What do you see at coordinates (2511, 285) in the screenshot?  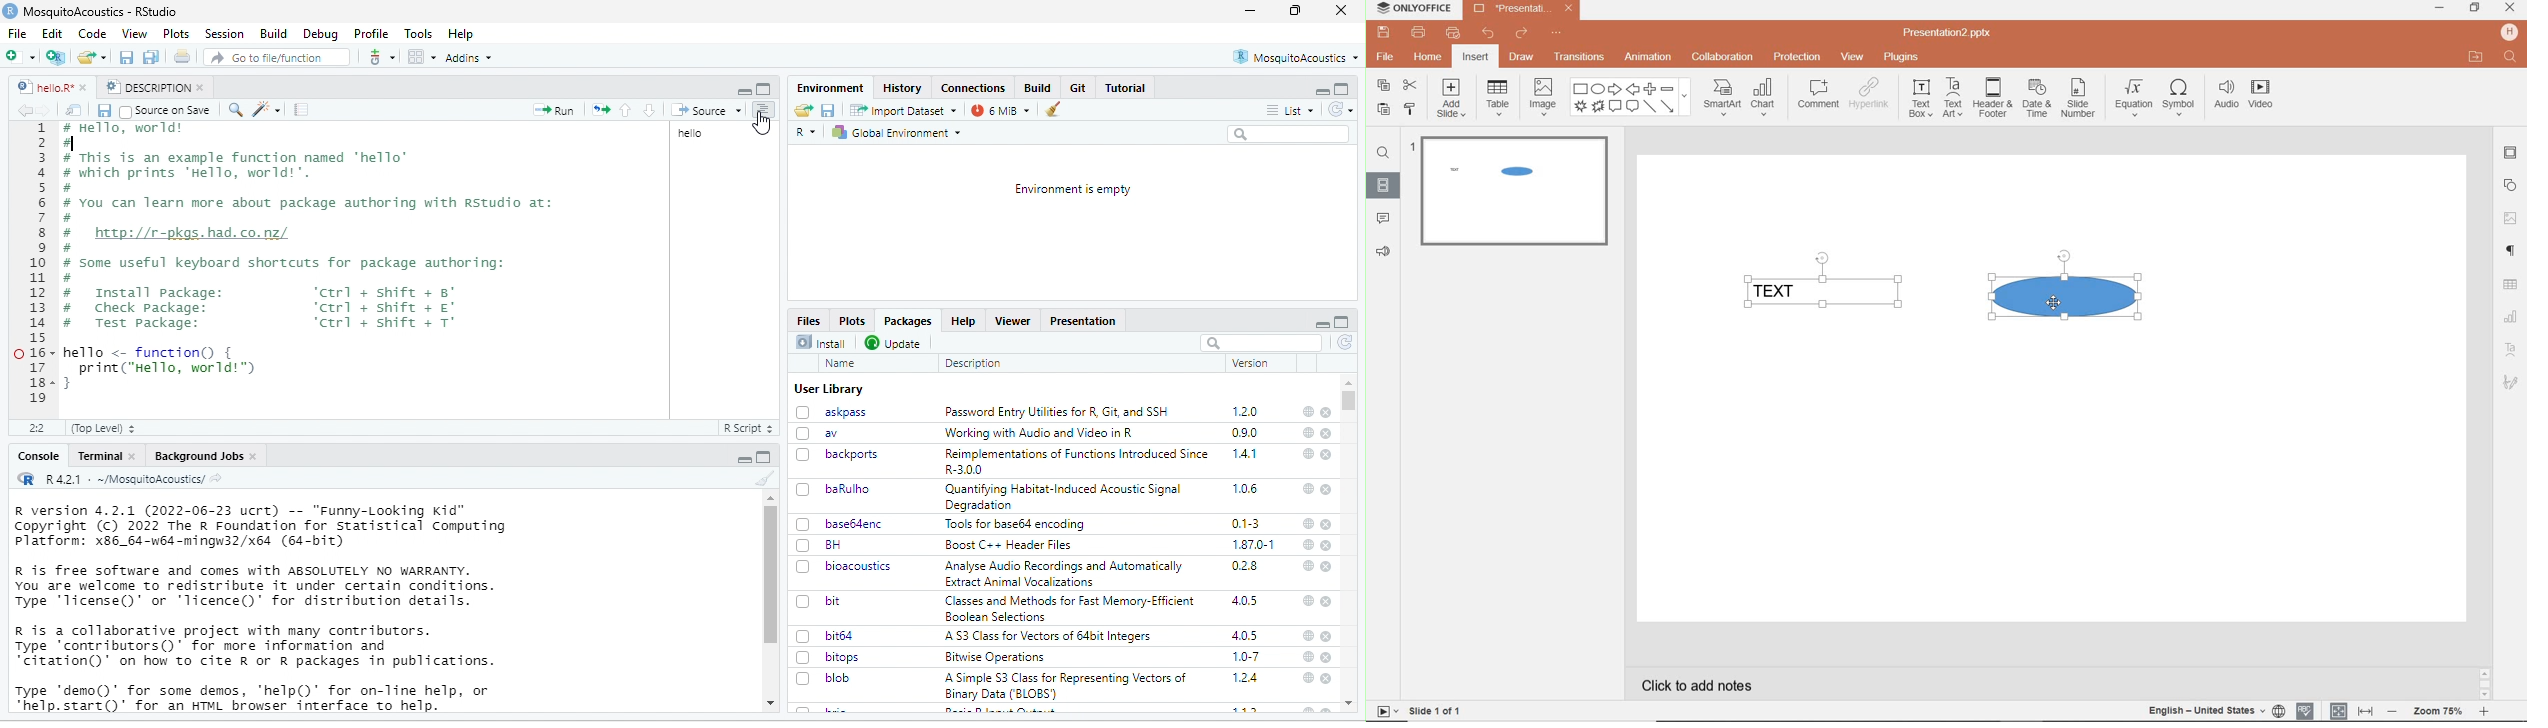 I see `TABLE SETTINGS` at bounding box center [2511, 285].